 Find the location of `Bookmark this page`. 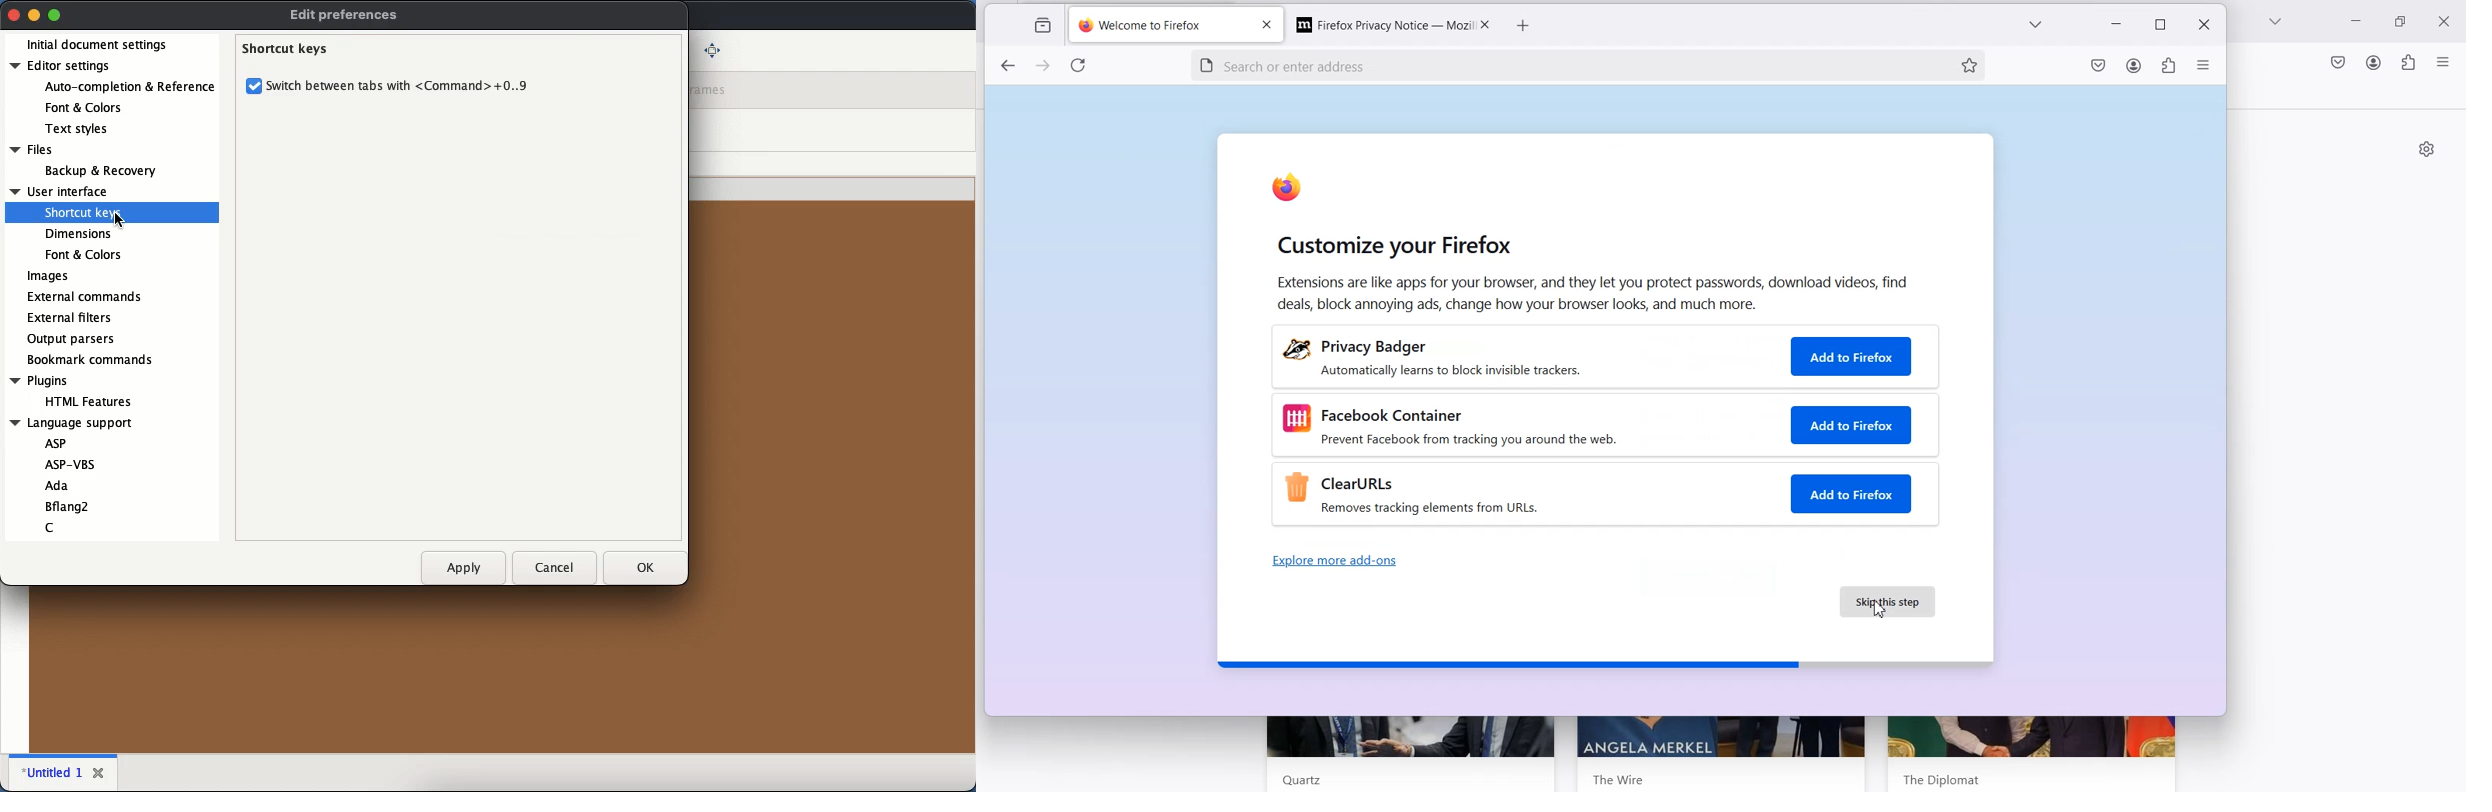

Bookmark this page is located at coordinates (1969, 64).